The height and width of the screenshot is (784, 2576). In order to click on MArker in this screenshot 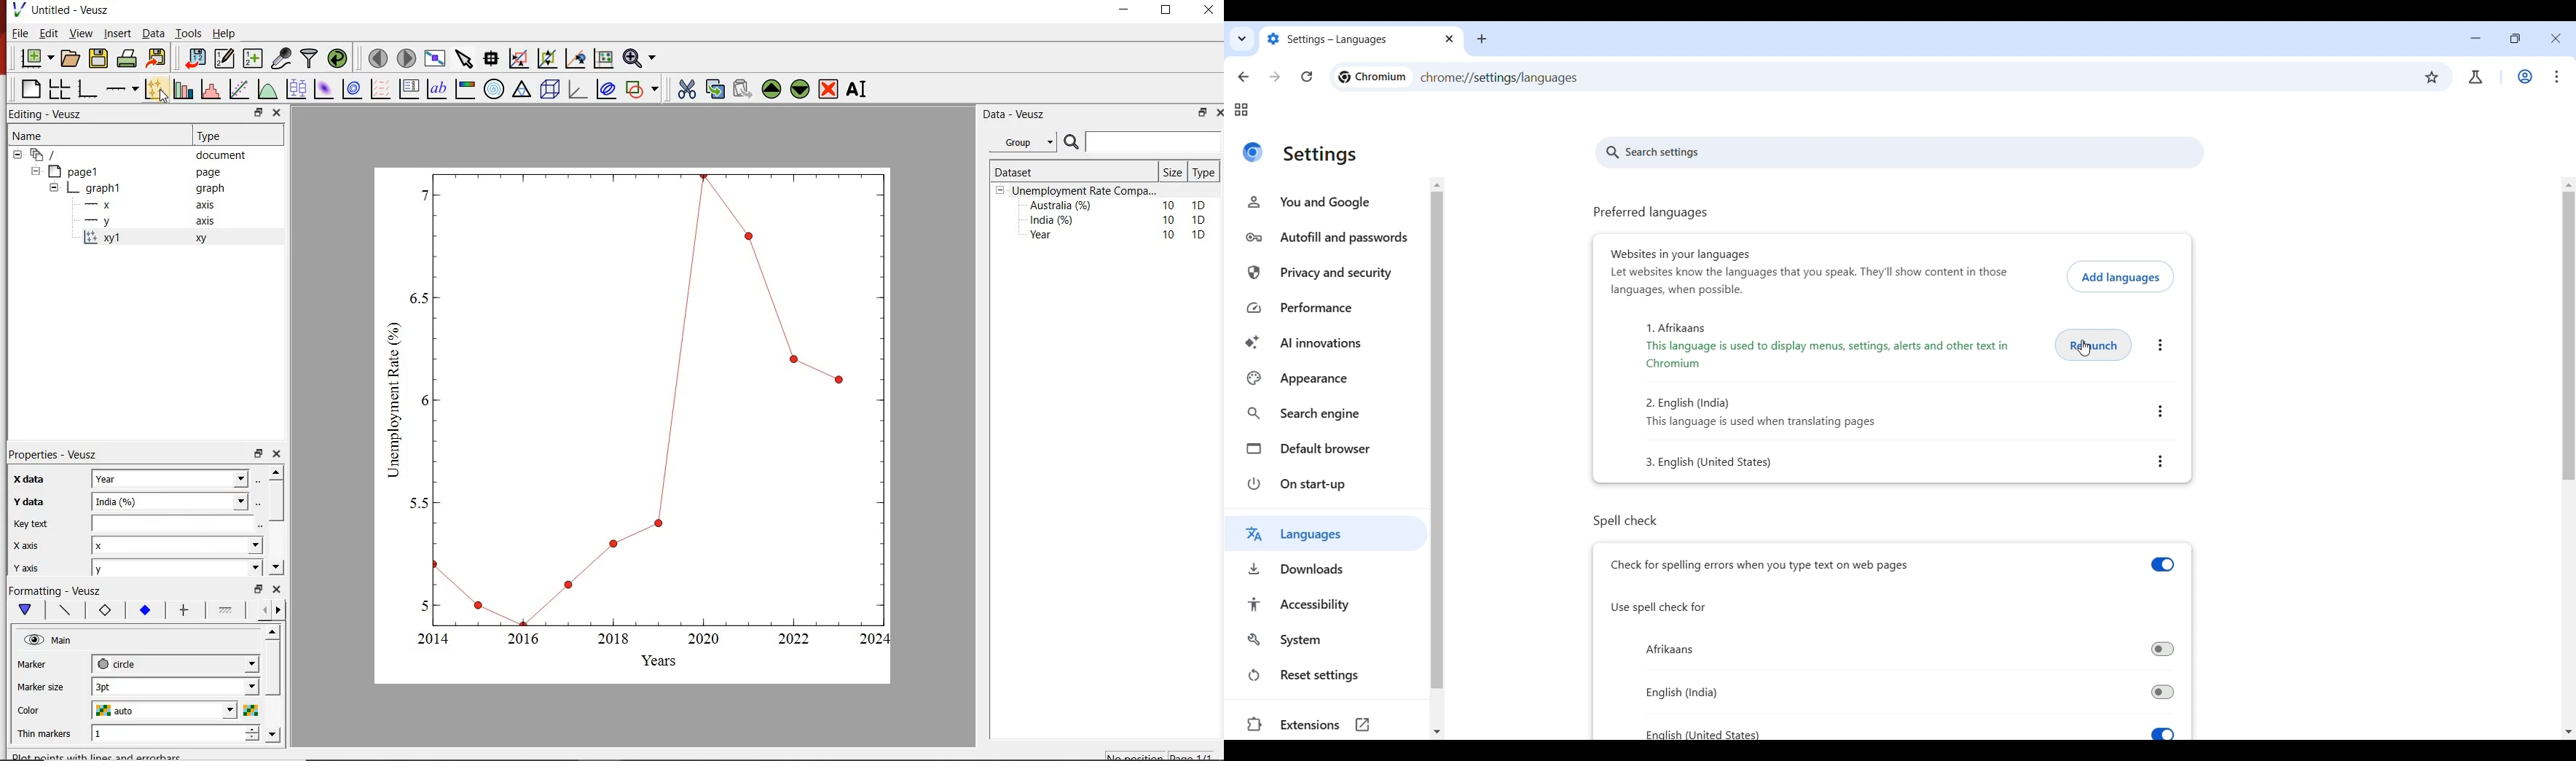, I will do `click(42, 666)`.